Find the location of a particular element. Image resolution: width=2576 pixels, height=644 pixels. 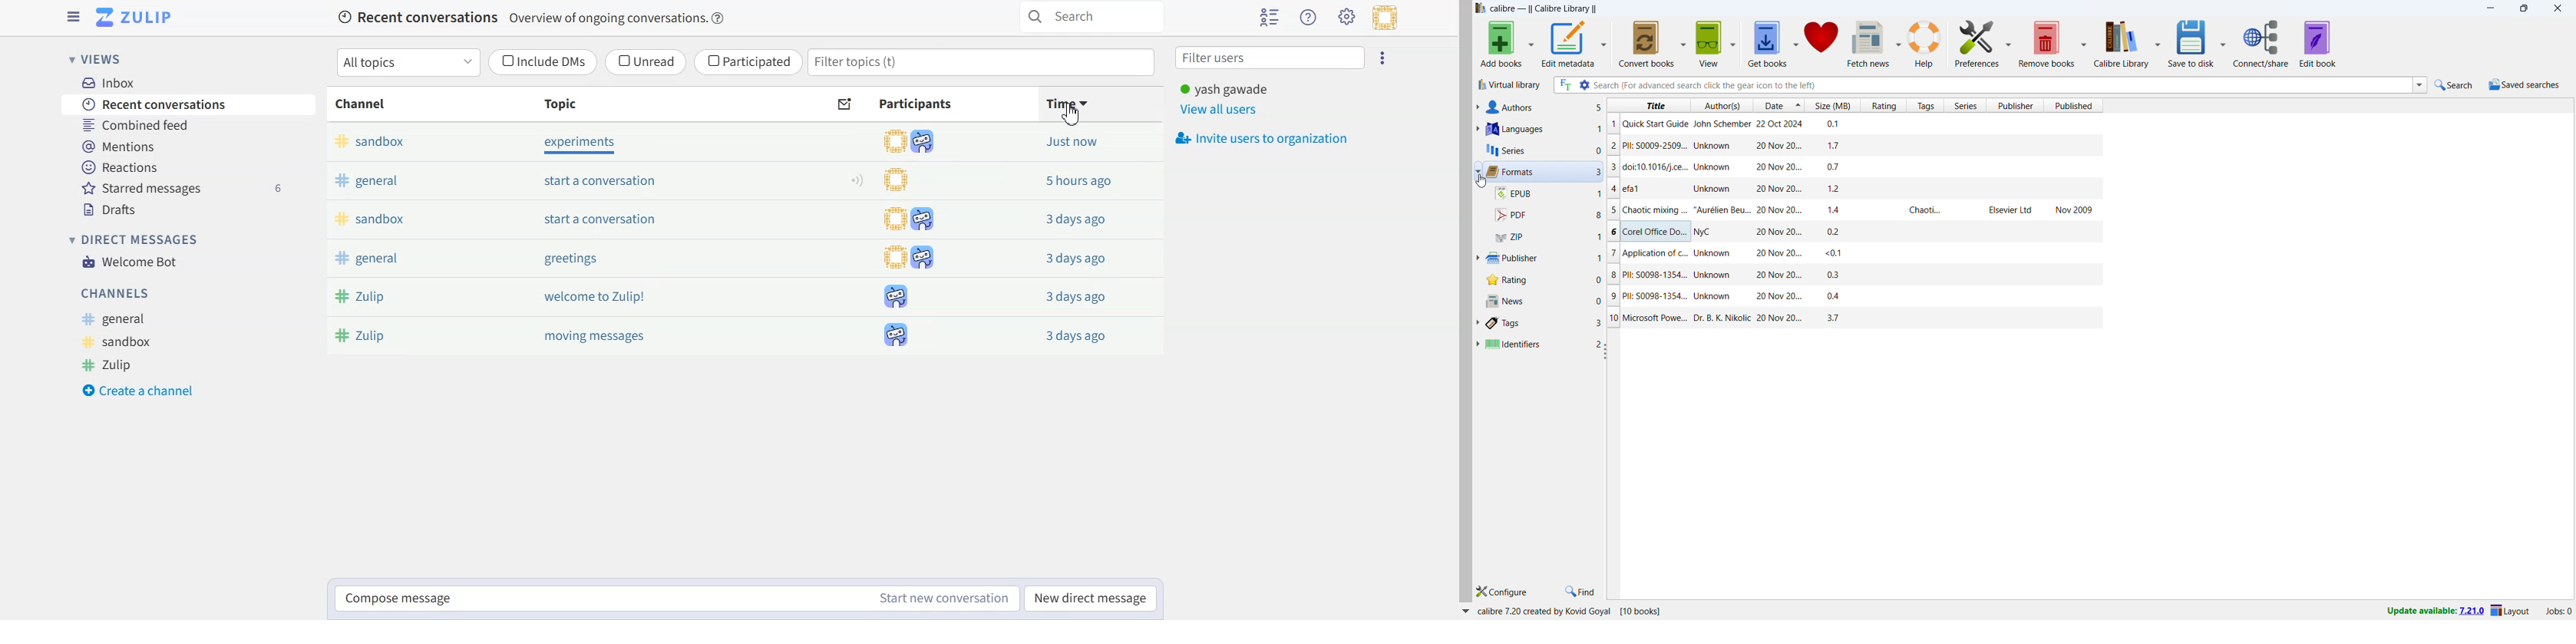

Include DMs is located at coordinates (543, 62).